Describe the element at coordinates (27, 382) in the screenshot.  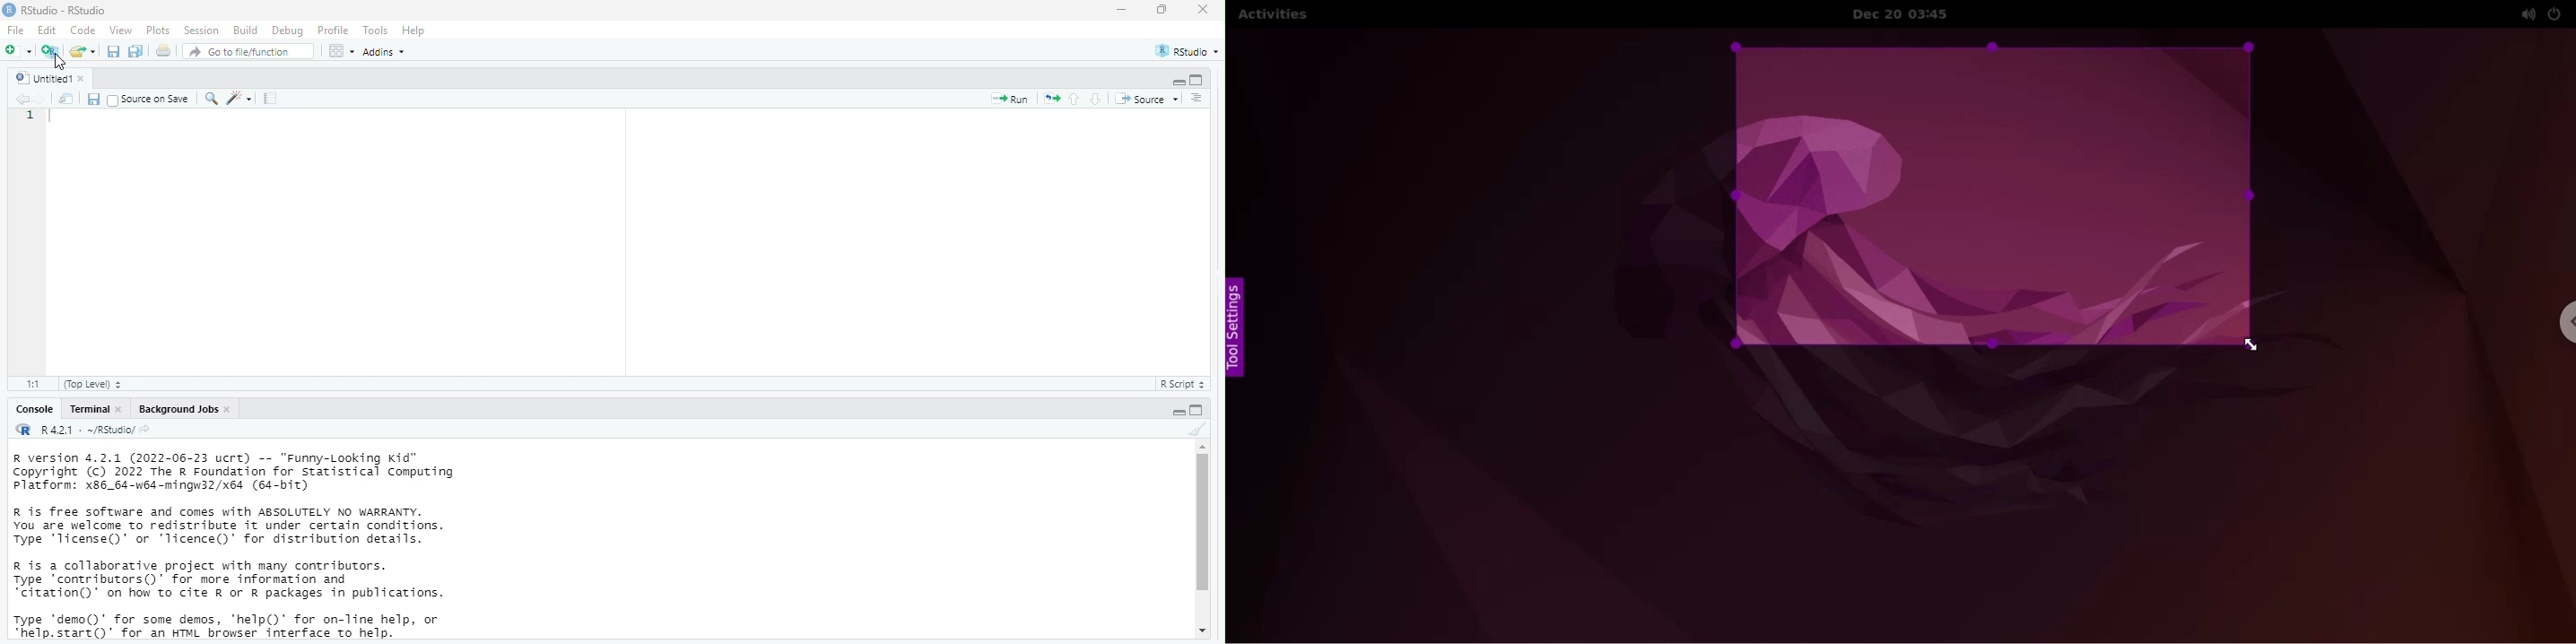
I see `1:1` at that location.